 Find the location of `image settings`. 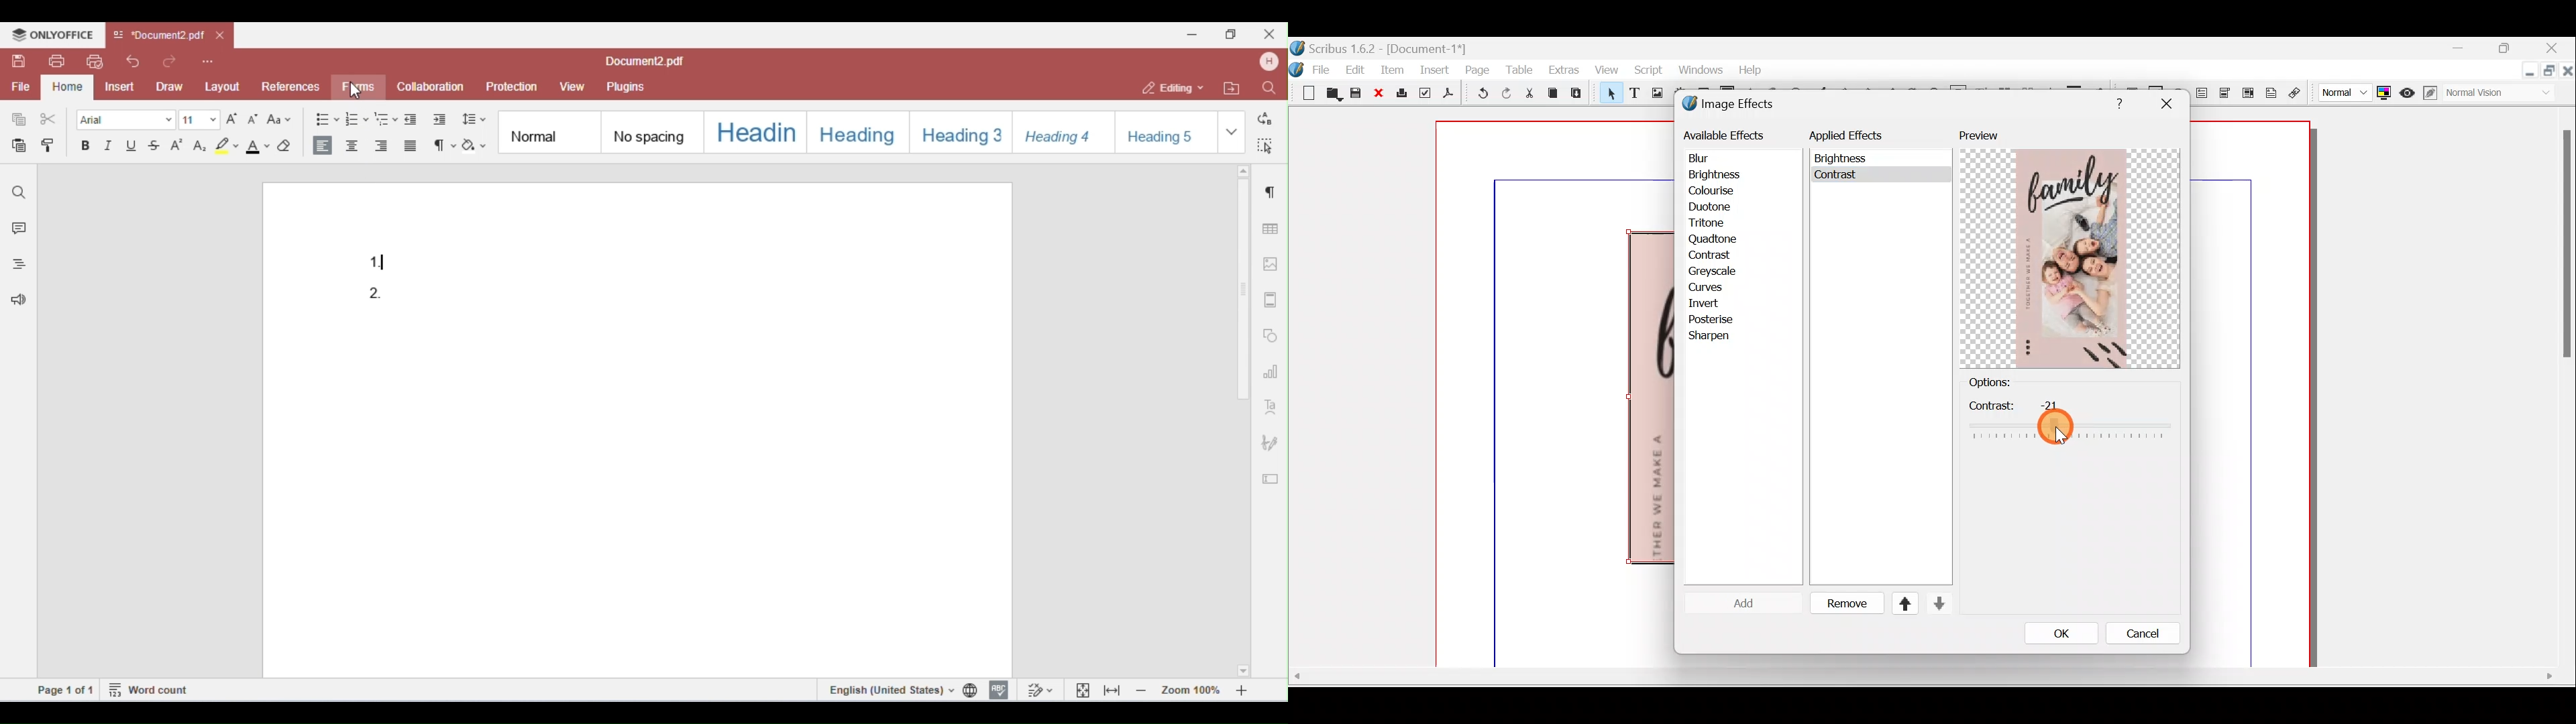

image settings is located at coordinates (1271, 264).